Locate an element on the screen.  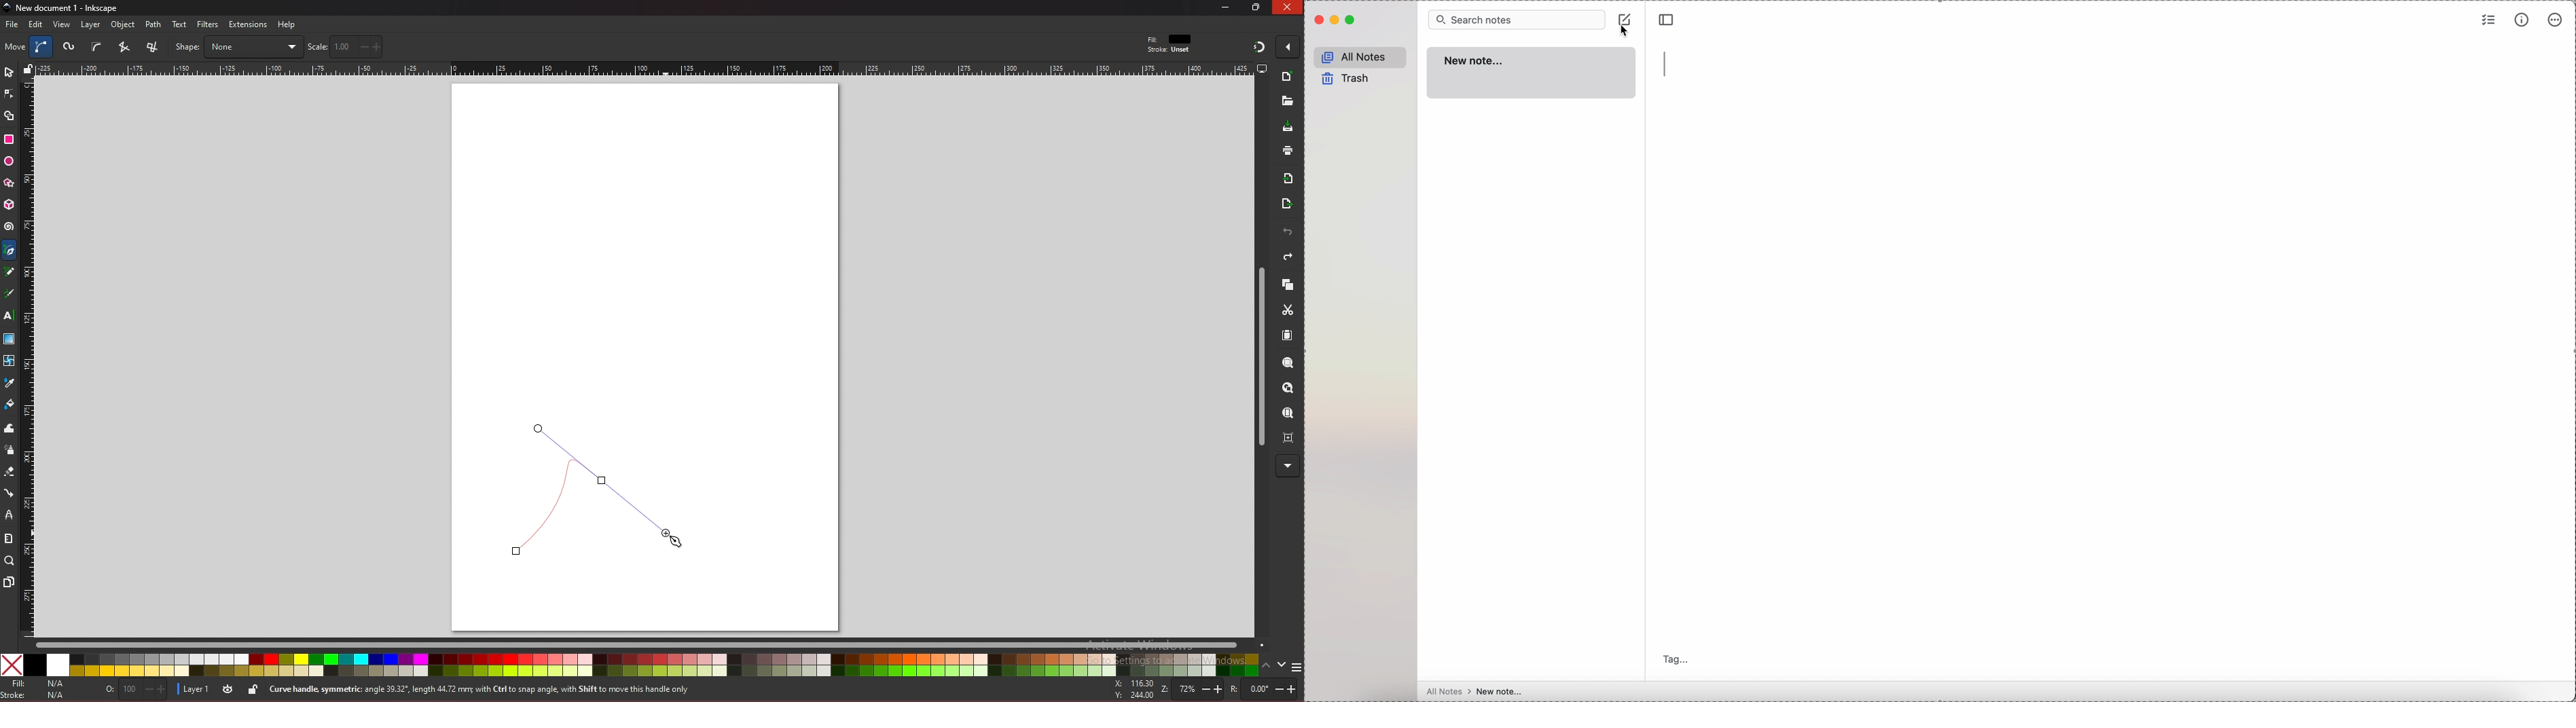
spiro path is located at coordinates (70, 48).